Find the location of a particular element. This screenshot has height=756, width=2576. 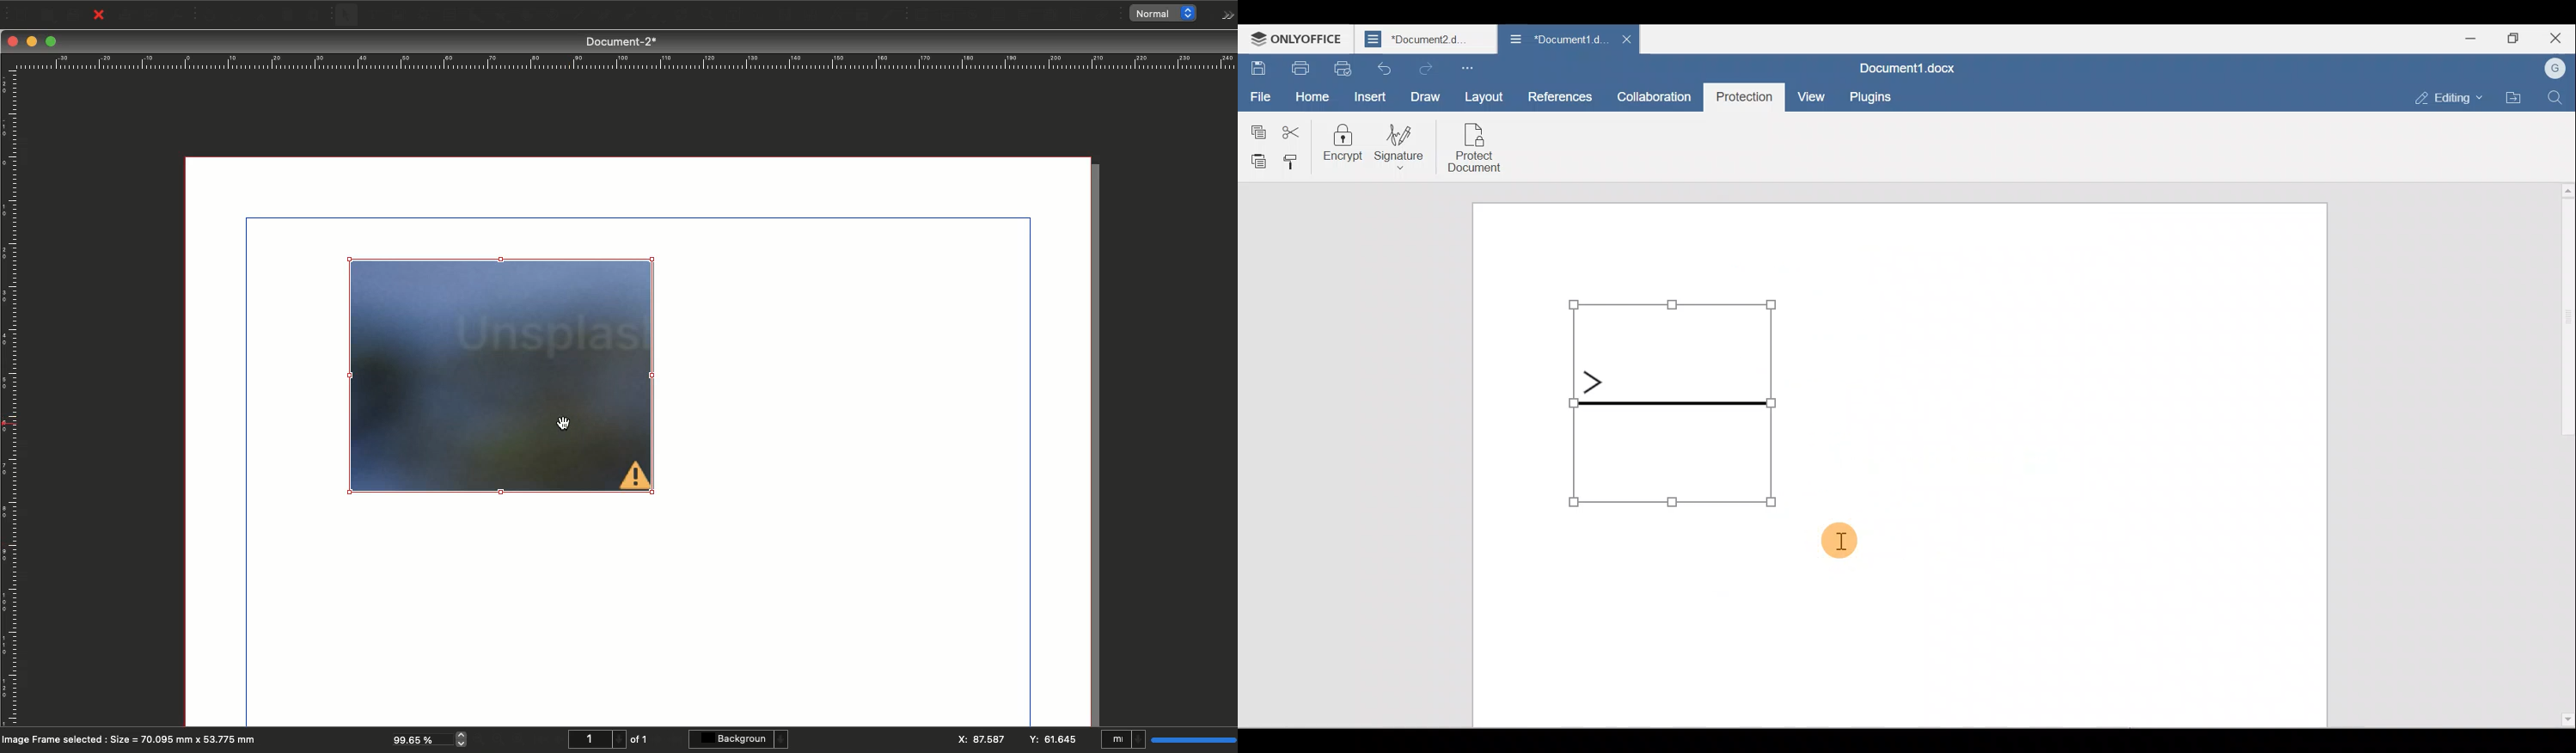

Cut is located at coordinates (261, 15).